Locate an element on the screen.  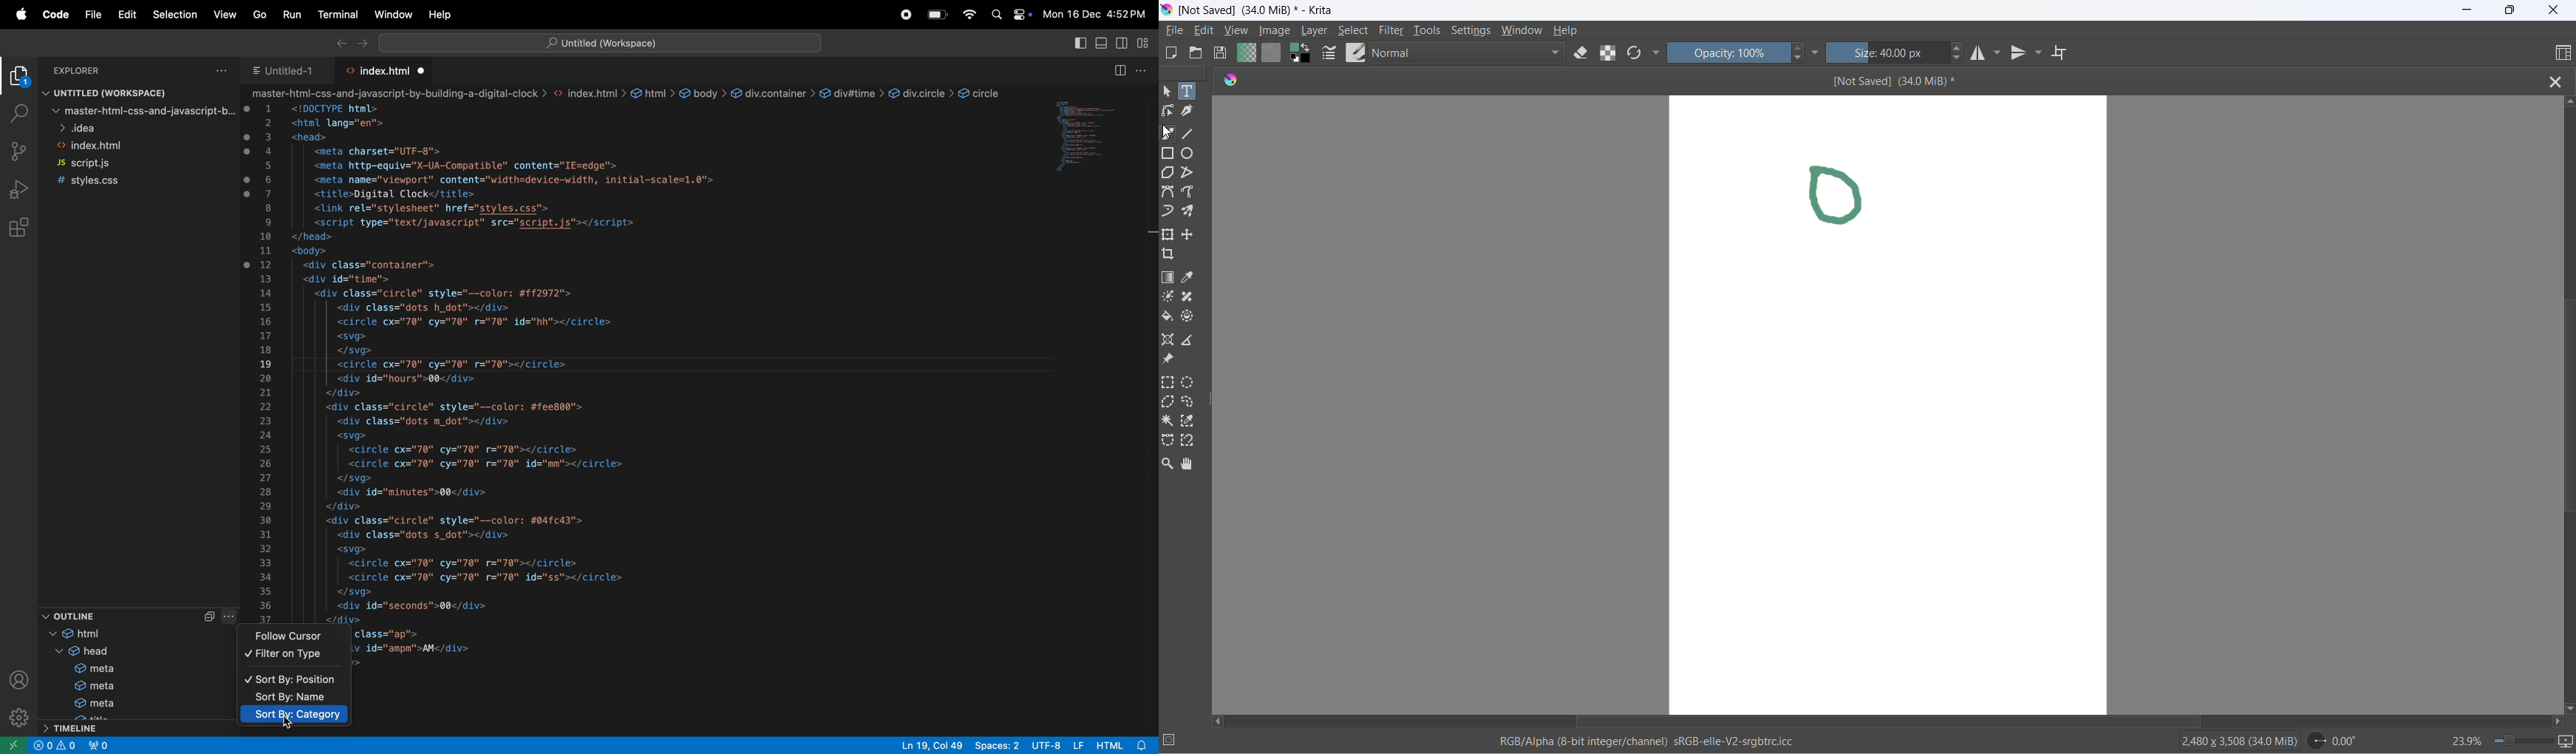
vertical mirror tool is located at coordinates (2020, 53).